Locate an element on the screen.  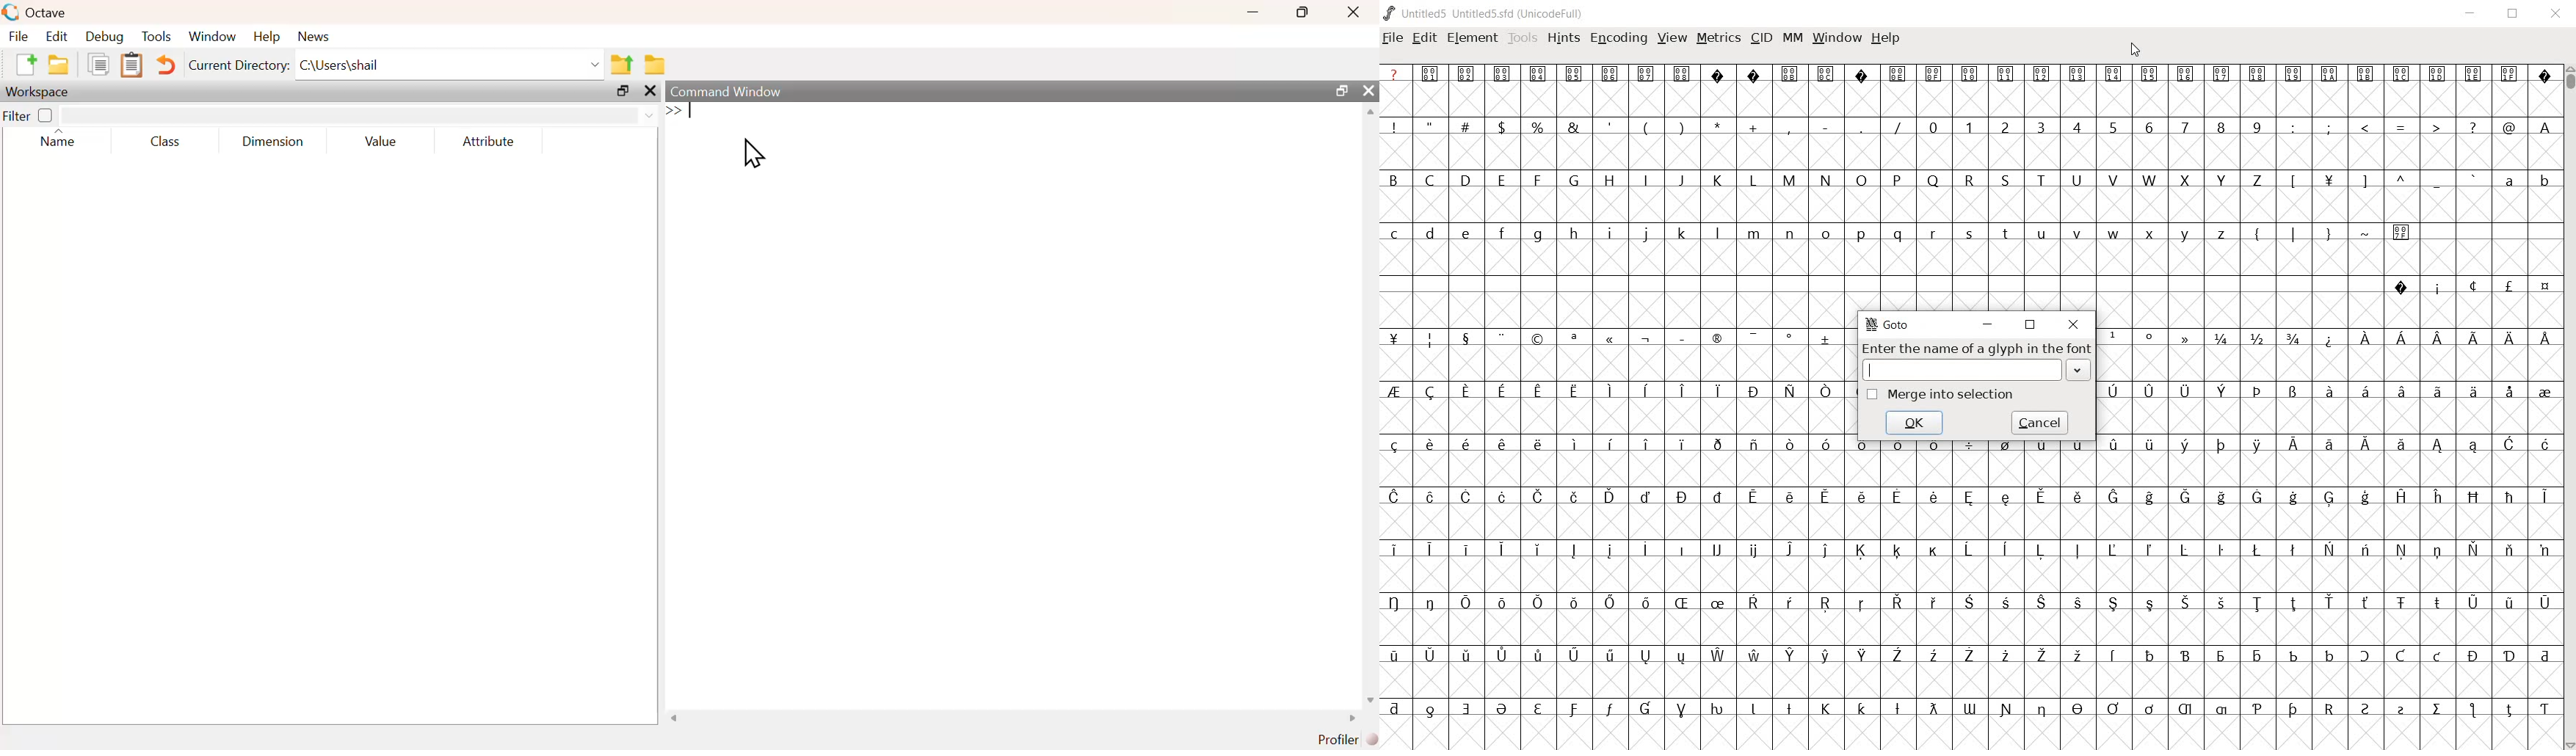
| is located at coordinates (2290, 233).